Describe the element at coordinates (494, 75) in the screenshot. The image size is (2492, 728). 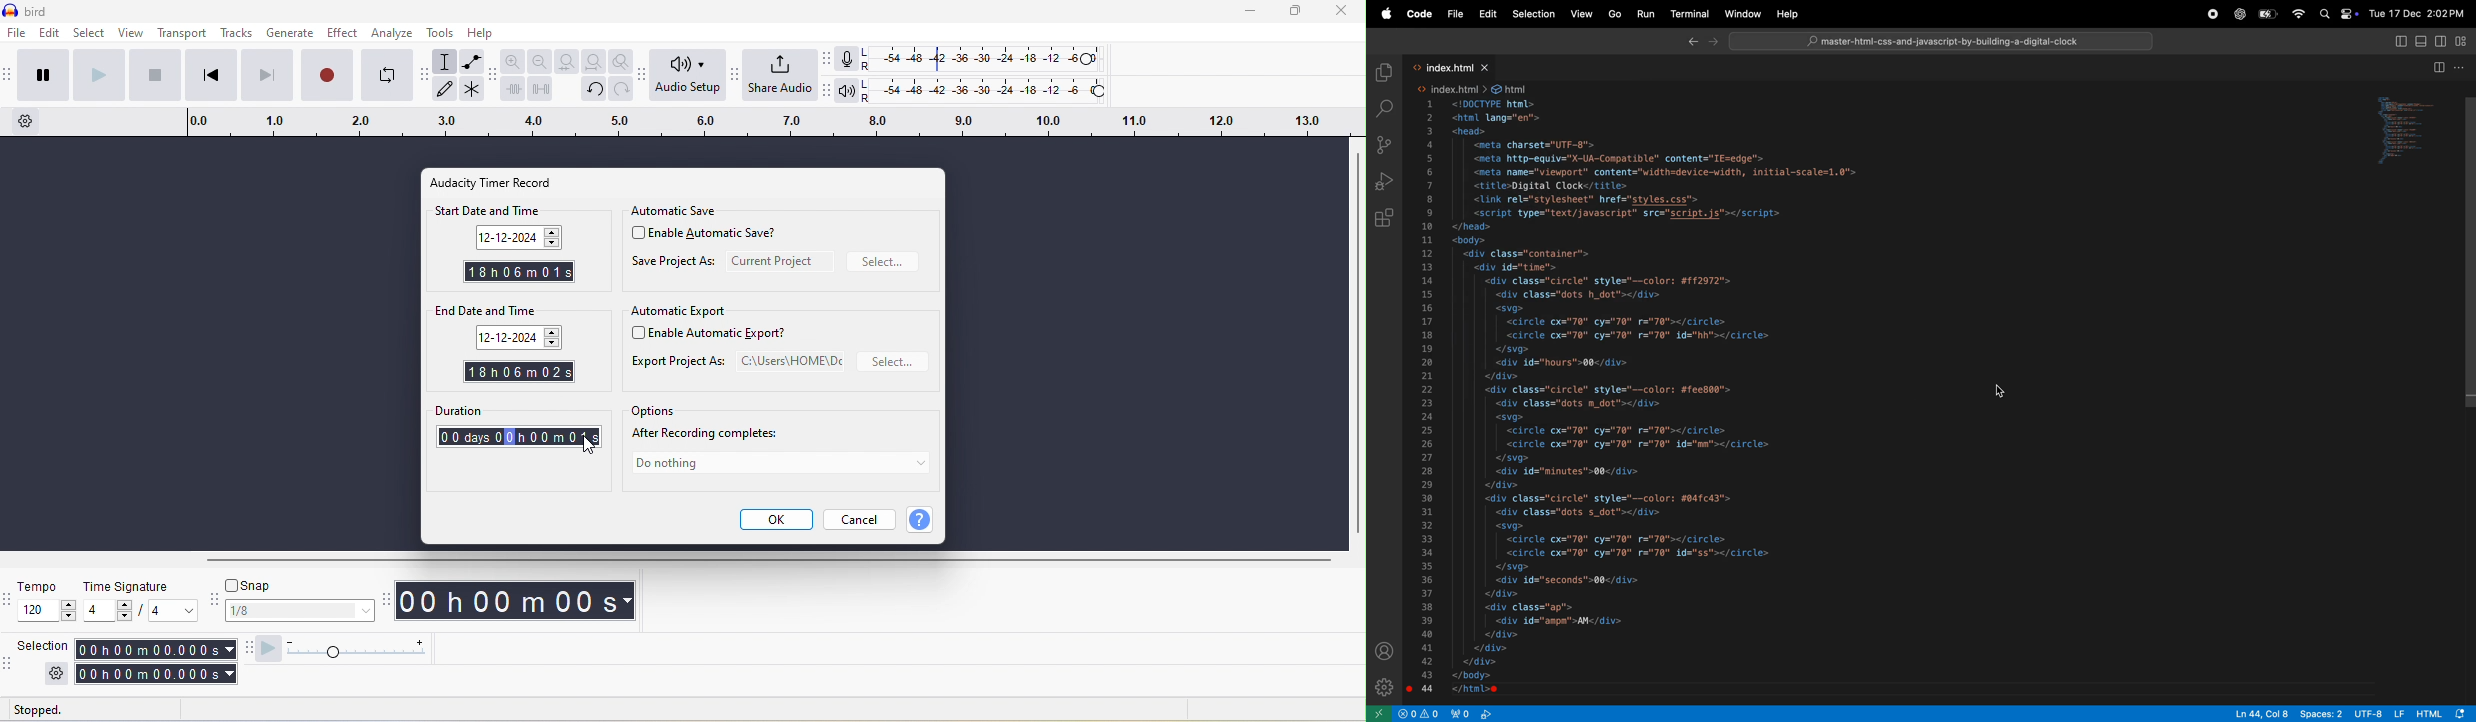
I see `audacity edit toolbar` at that location.